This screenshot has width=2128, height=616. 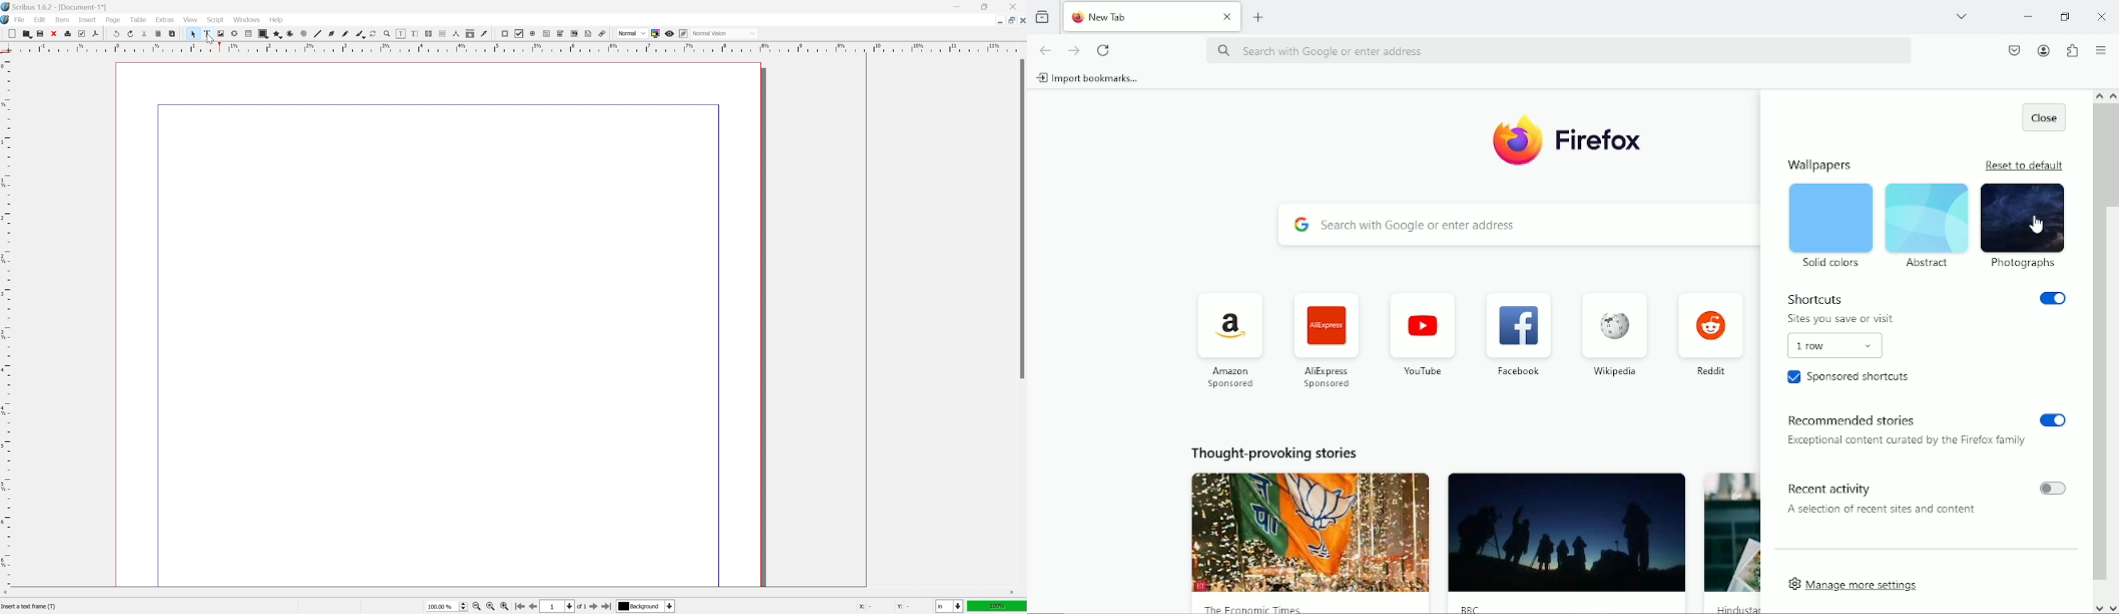 What do you see at coordinates (610, 608) in the screenshot?
I see `go to last page` at bounding box center [610, 608].